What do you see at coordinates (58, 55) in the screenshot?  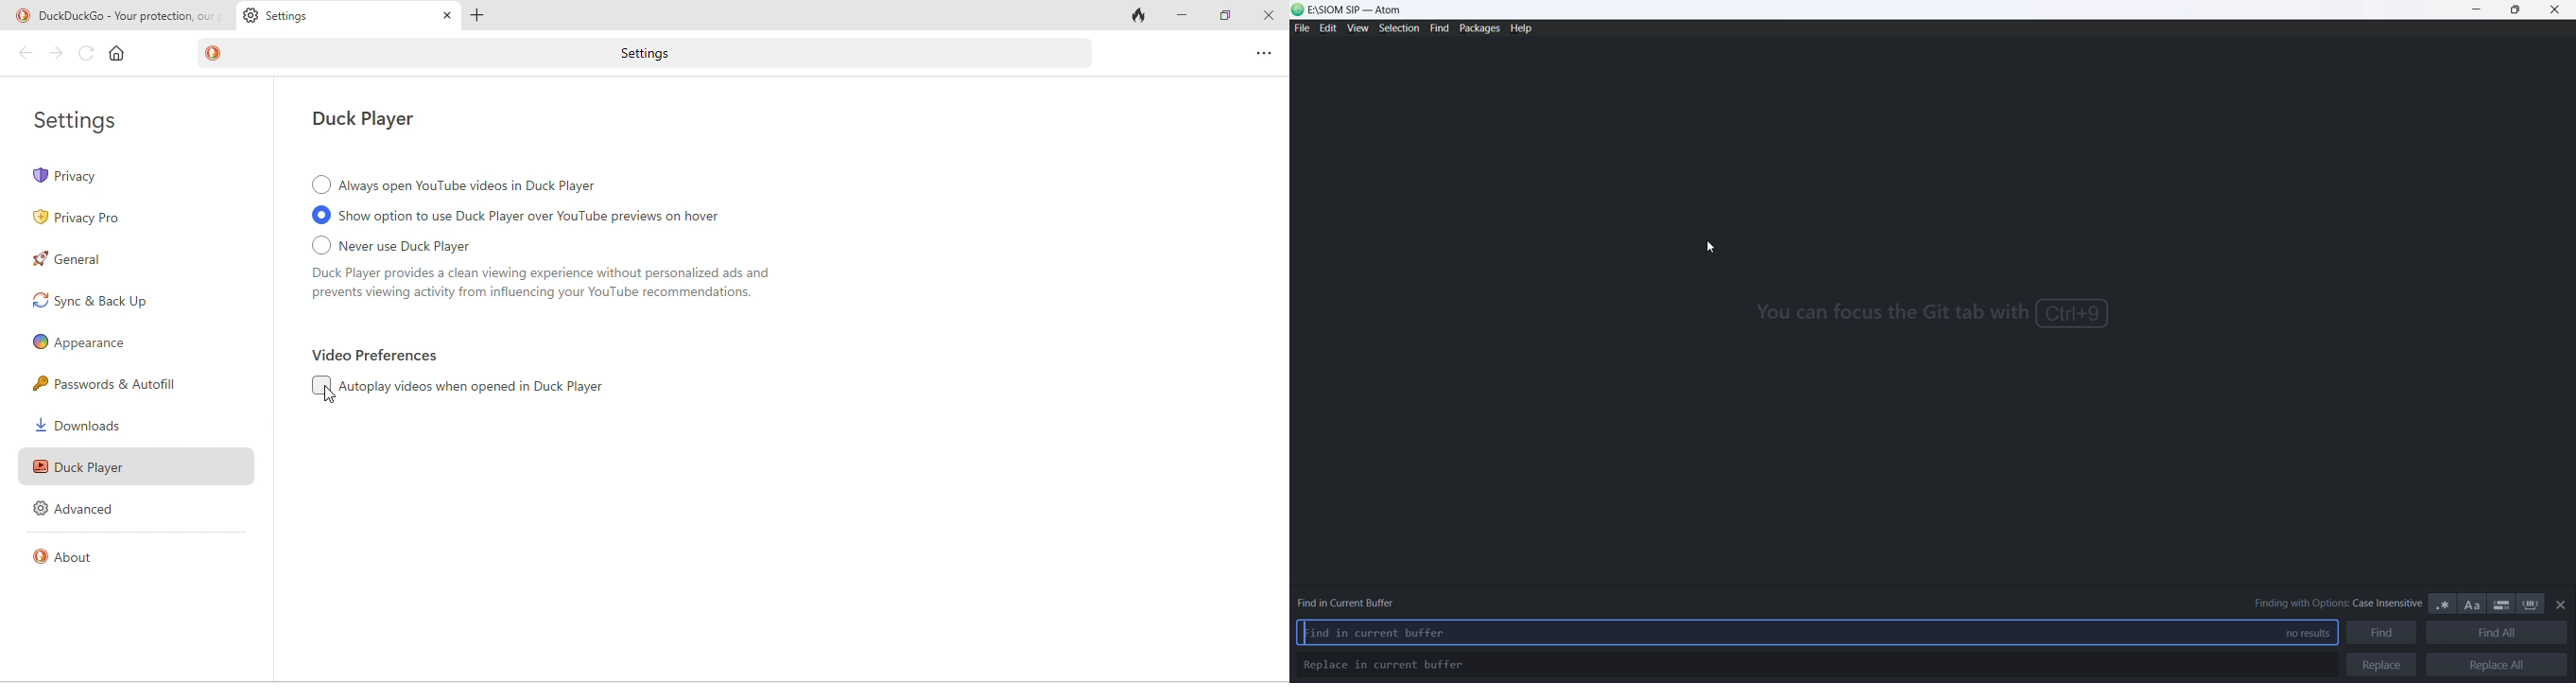 I see `forward` at bounding box center [58, 55].